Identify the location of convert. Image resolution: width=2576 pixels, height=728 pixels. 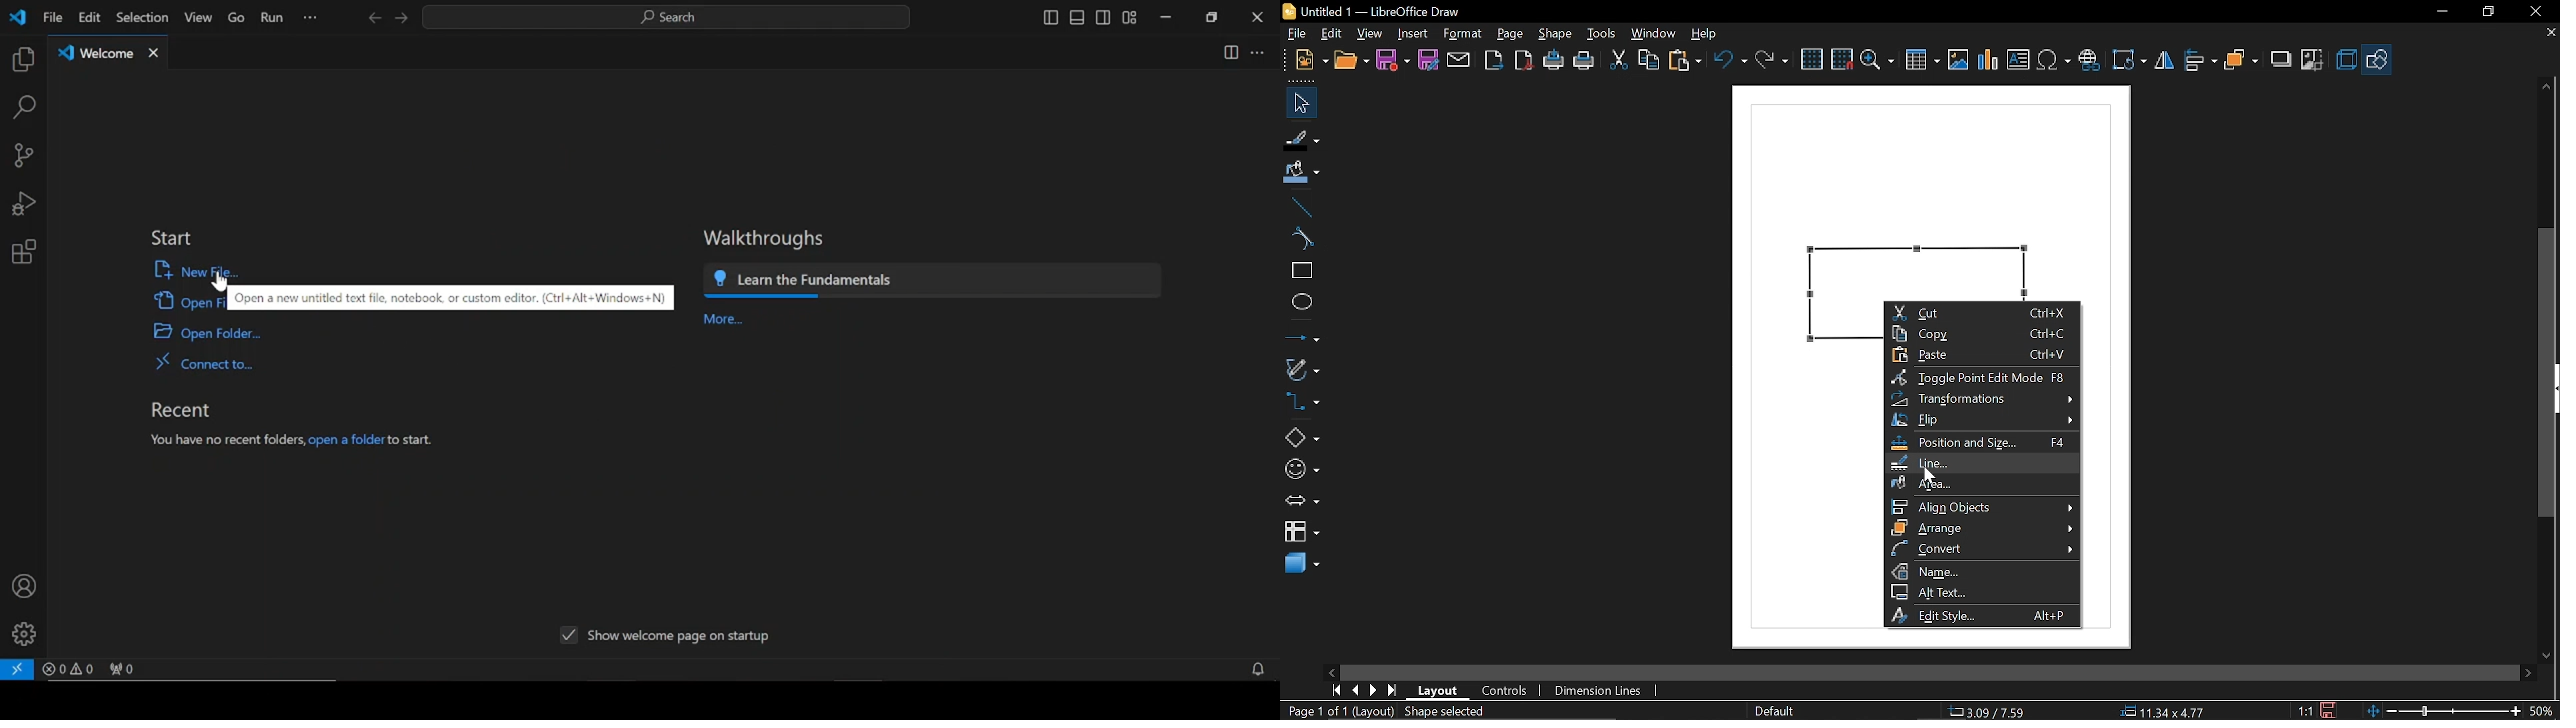
(1981, 549).